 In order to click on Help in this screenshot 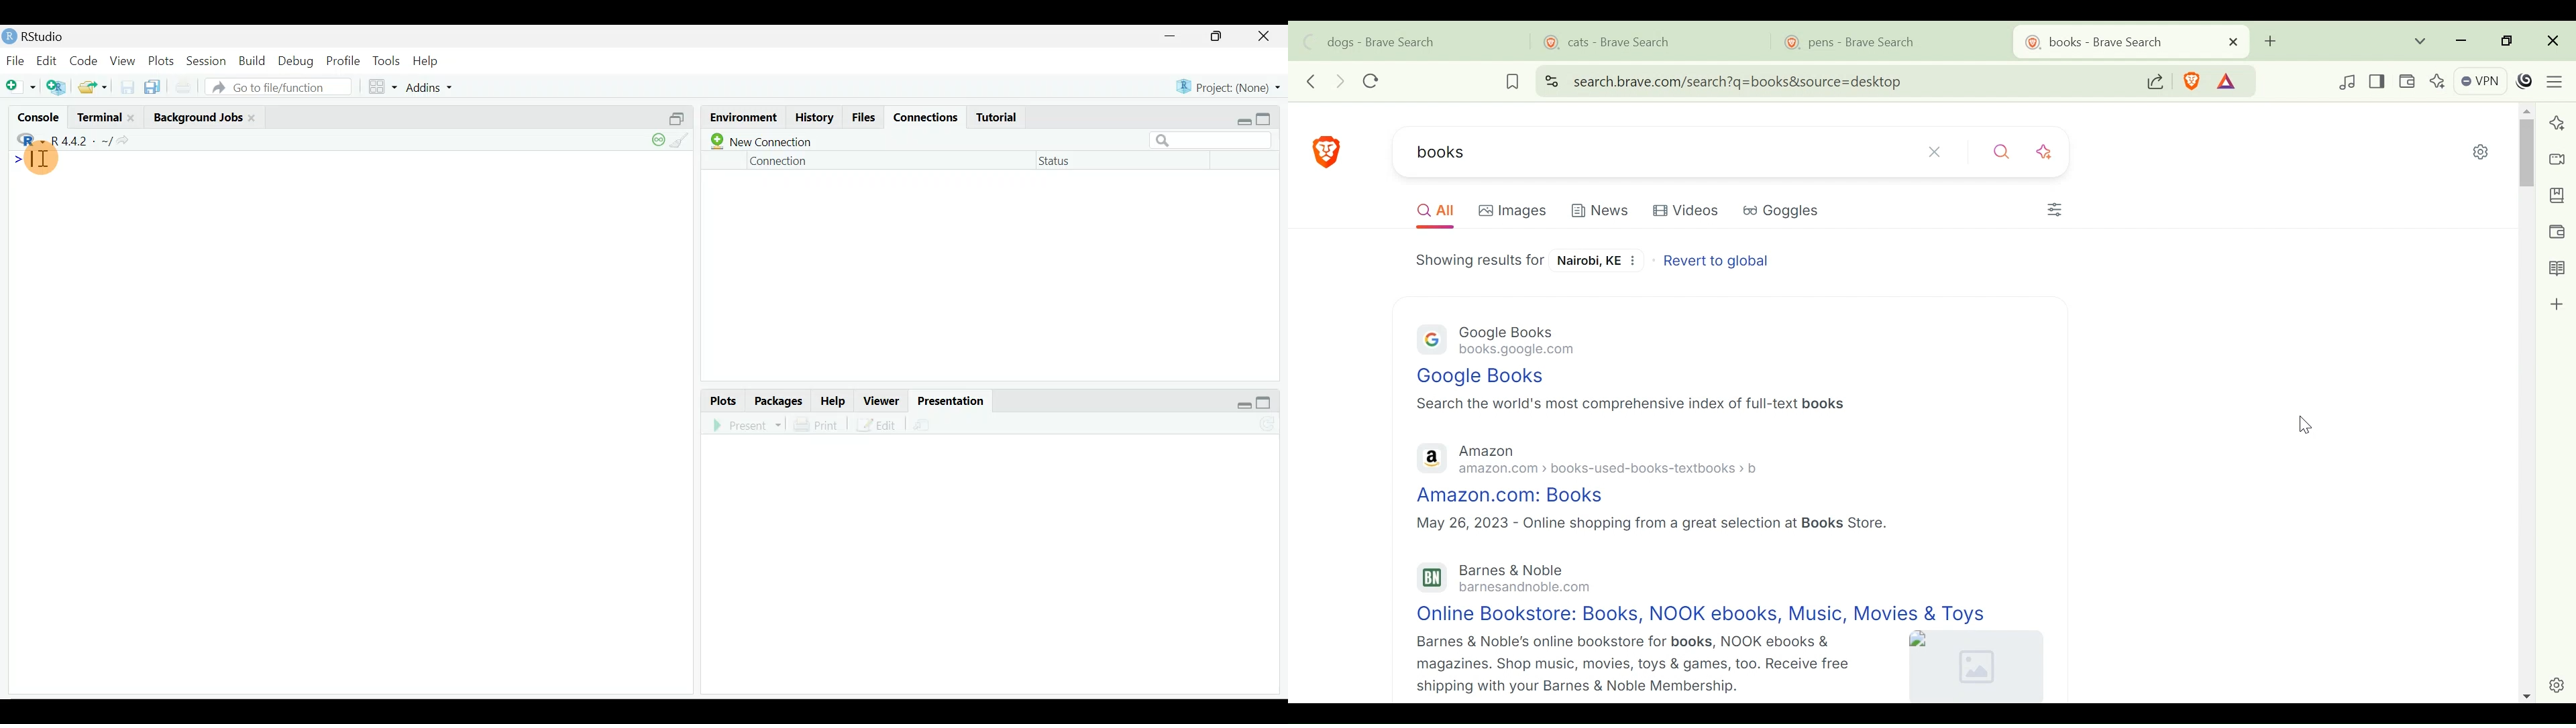, I will do `click(835, 400)`.